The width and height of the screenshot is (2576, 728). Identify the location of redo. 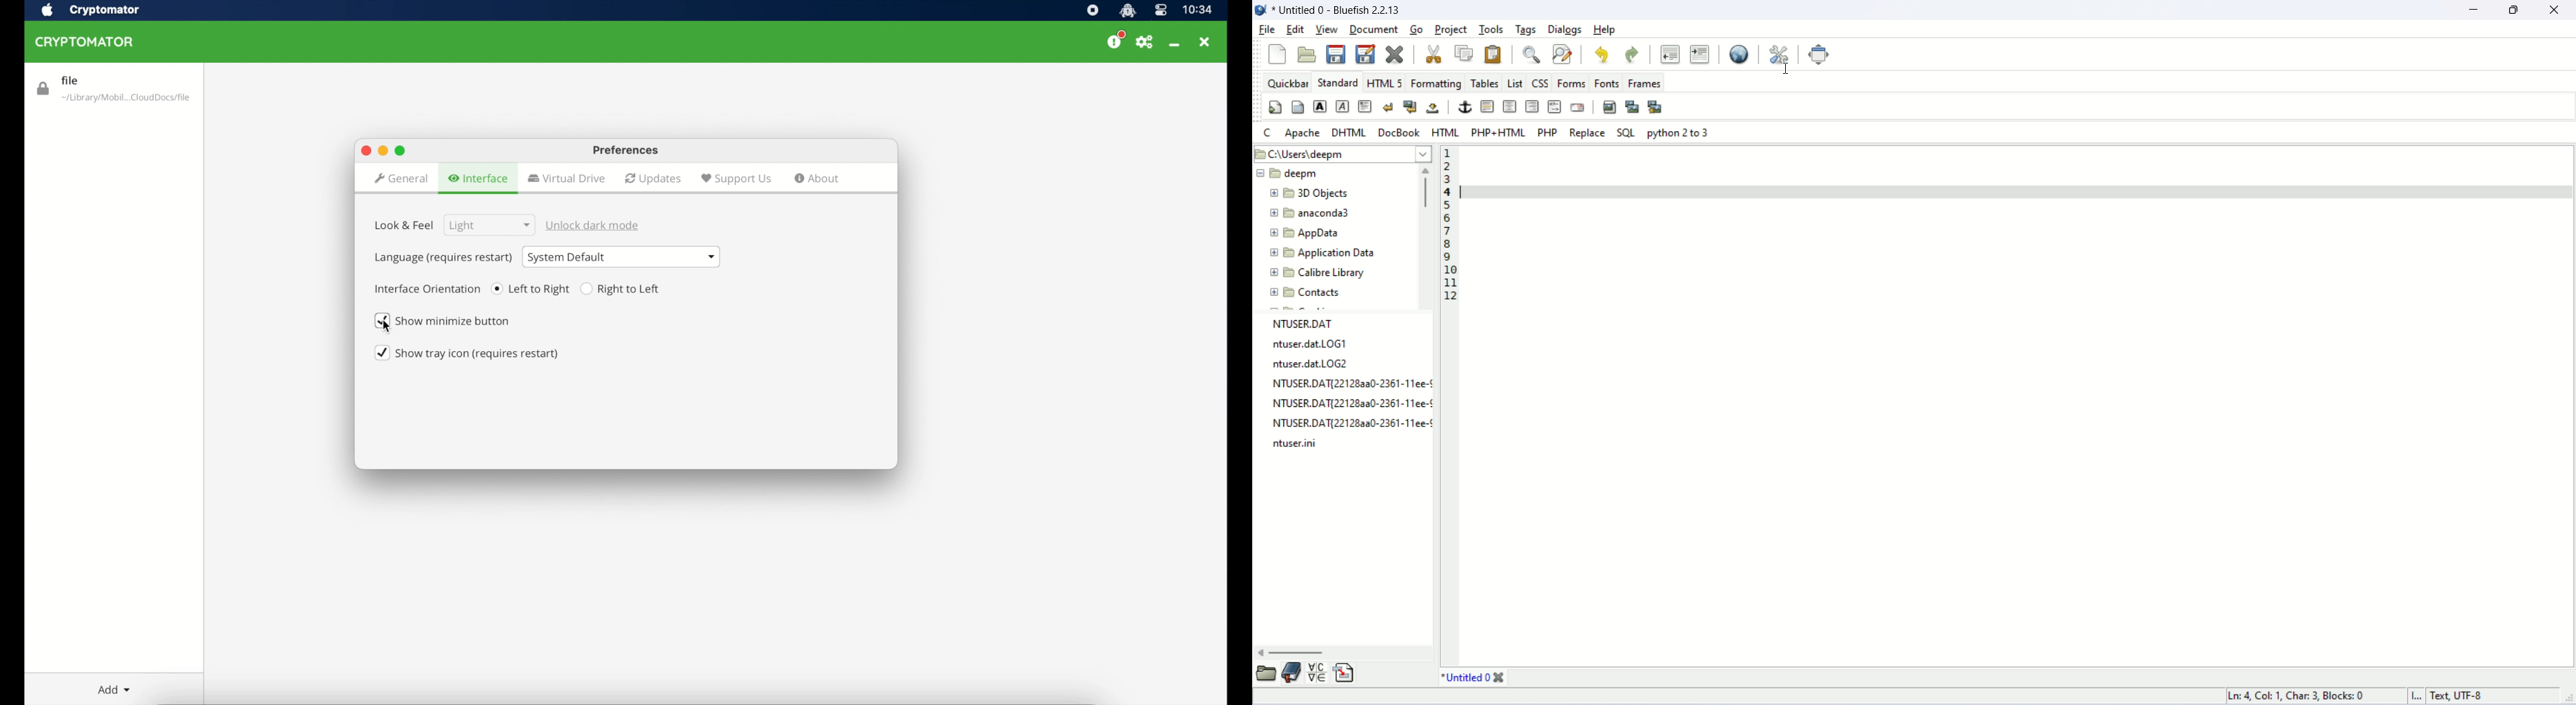
(1632, 55).